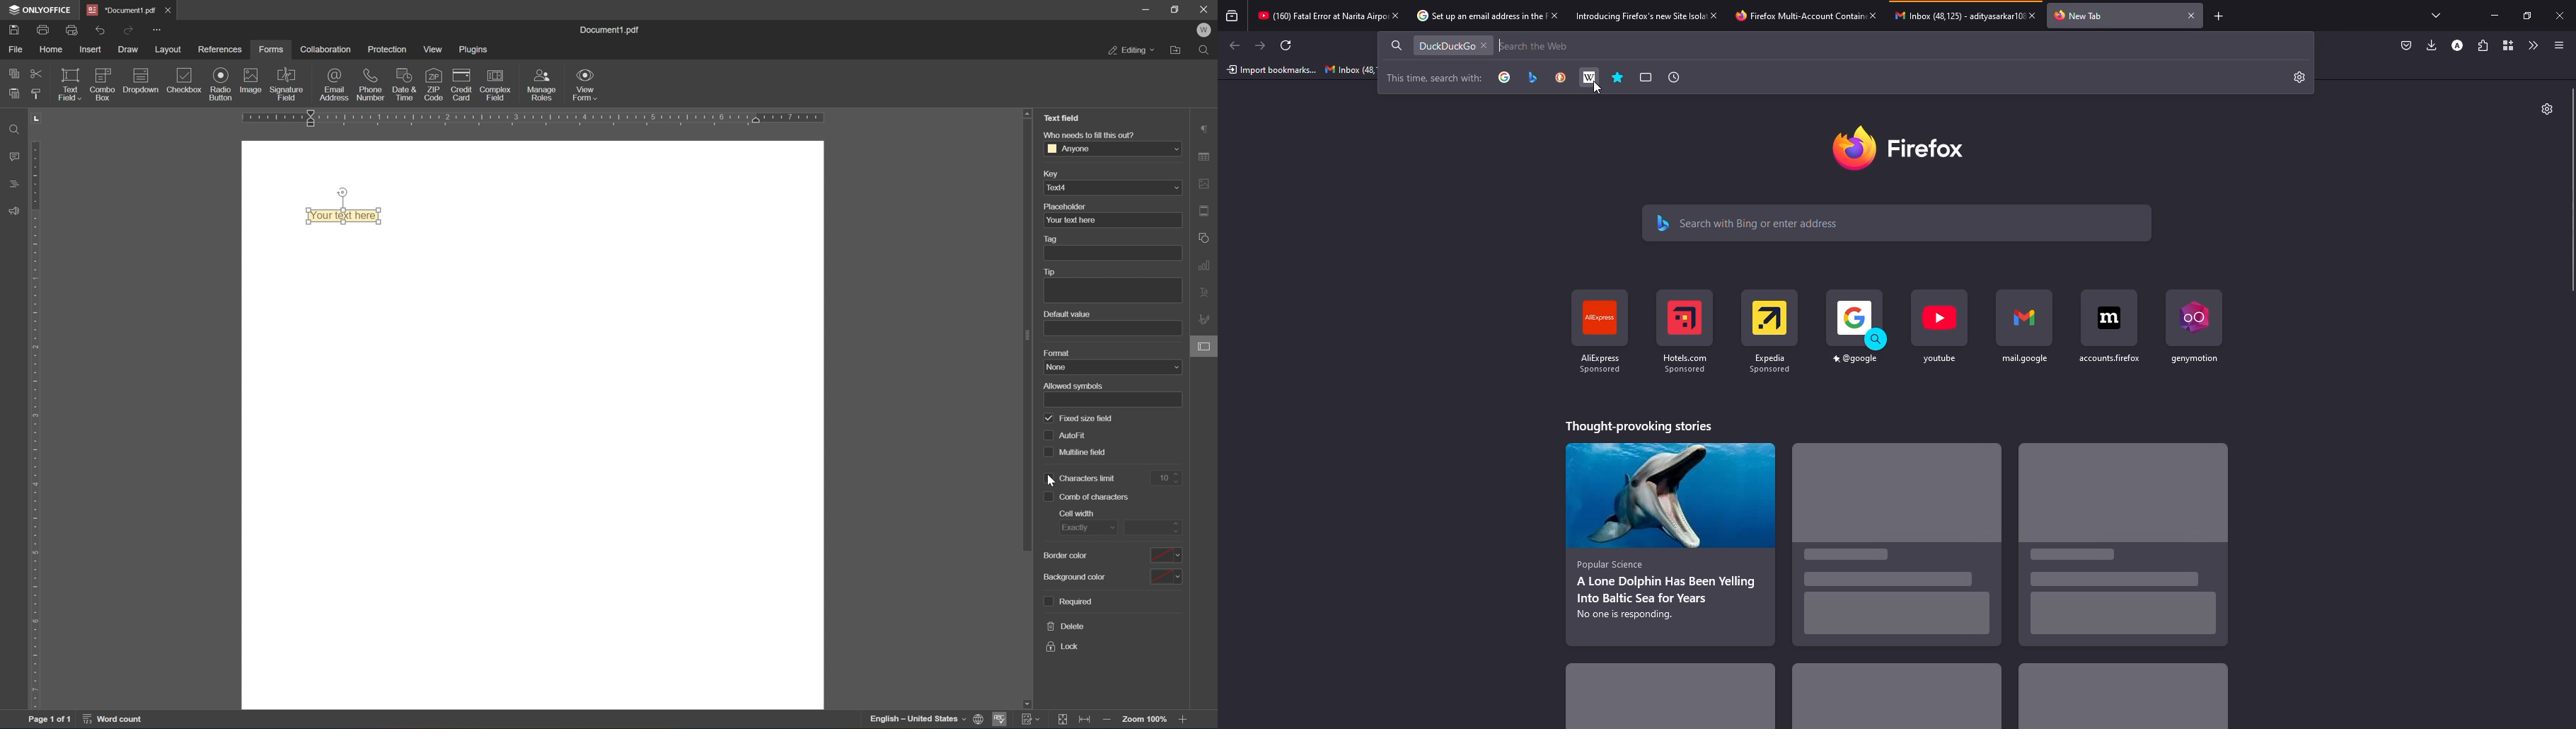 Image resolution: width=2576 pixels, height=756 pixels. What do you see at coordinates (1444, 47) in the screenshot?
I see `duckduckgo selected` at bounding box center [1444, 47].